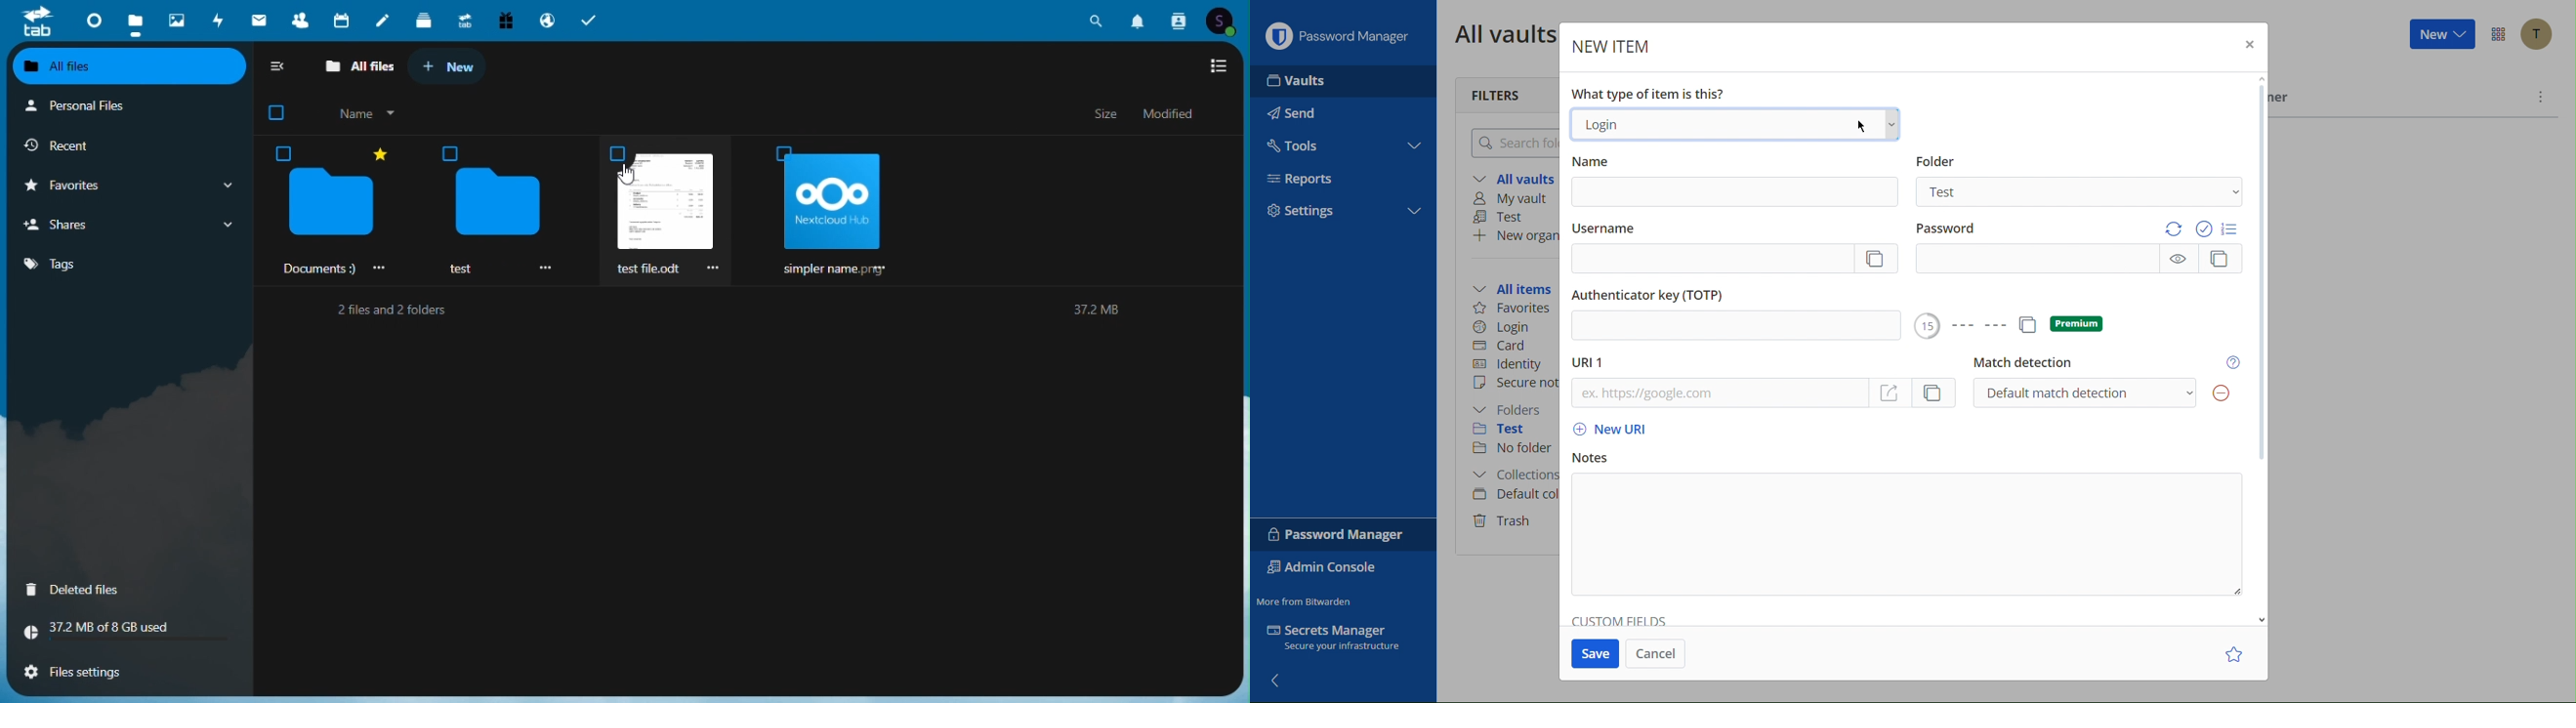 The image size is (2576, 728). What do you see at coordinates (92, 21) in the screenshot?
I see `Dashboard` at bounding box center [92, 21].